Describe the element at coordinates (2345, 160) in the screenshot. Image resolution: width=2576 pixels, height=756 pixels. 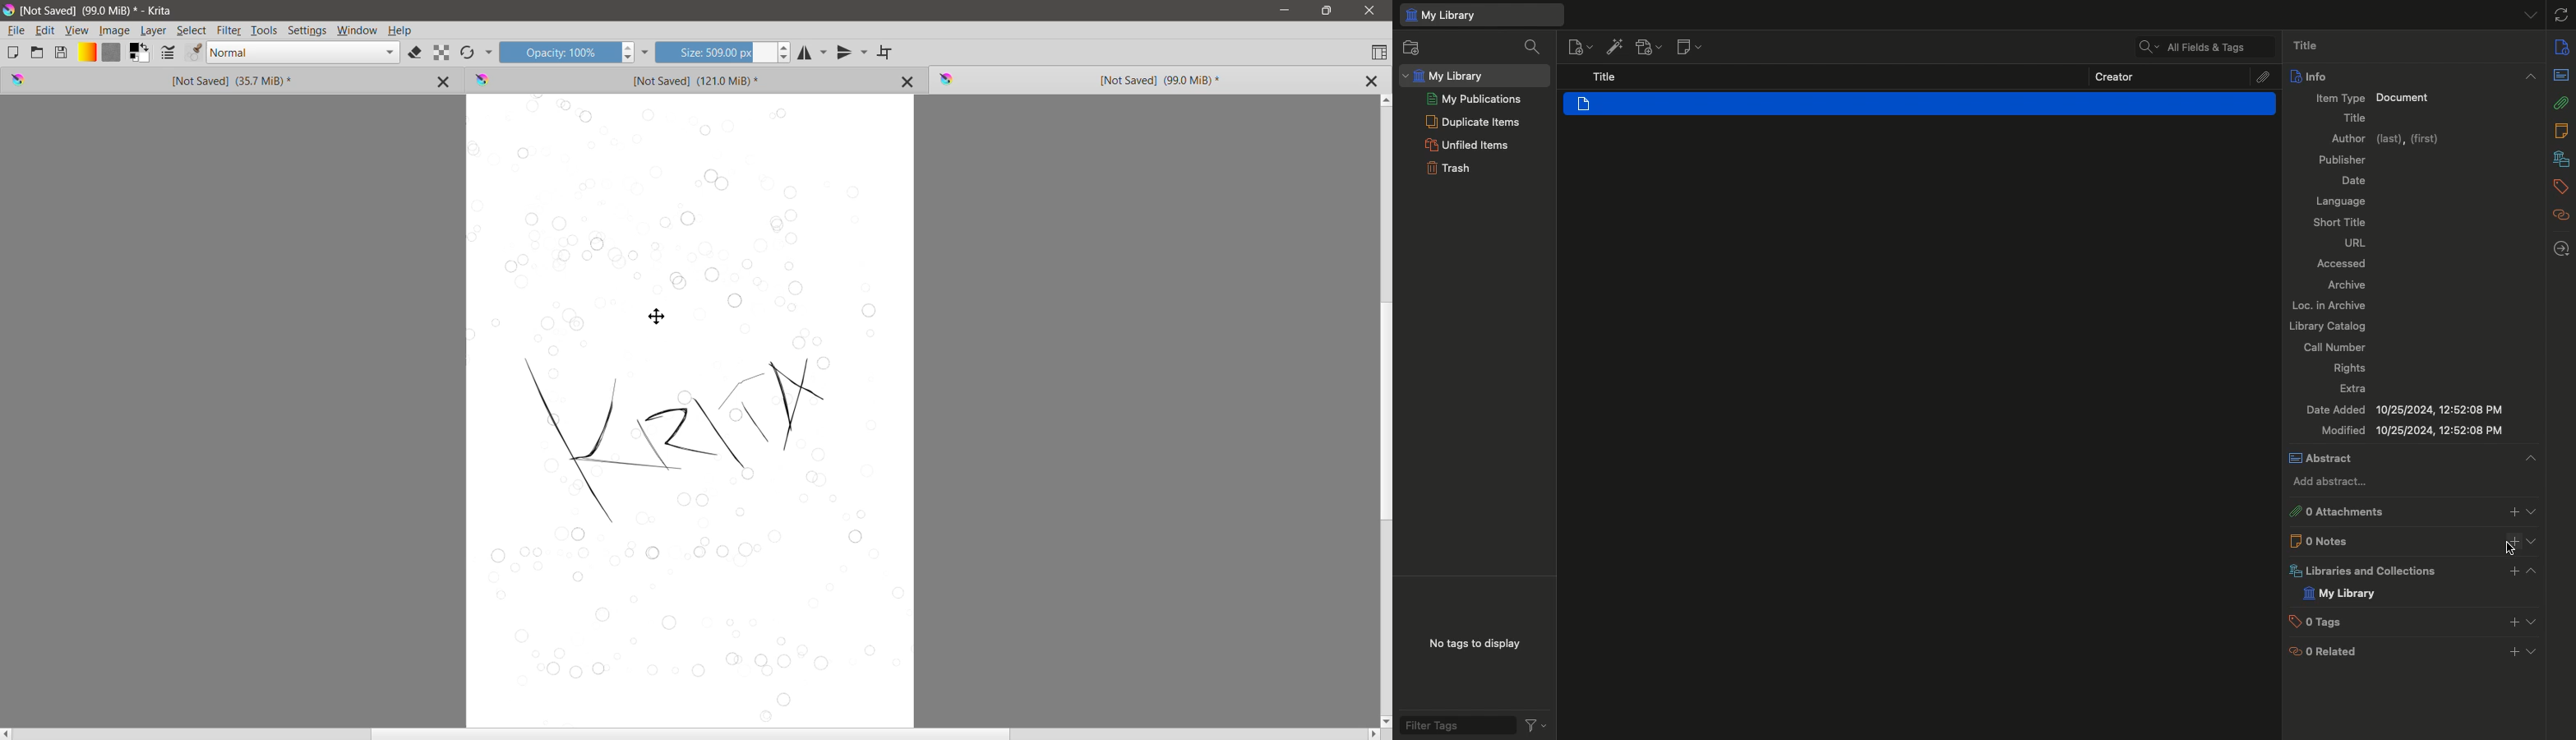
I see `Publisher` at that location.